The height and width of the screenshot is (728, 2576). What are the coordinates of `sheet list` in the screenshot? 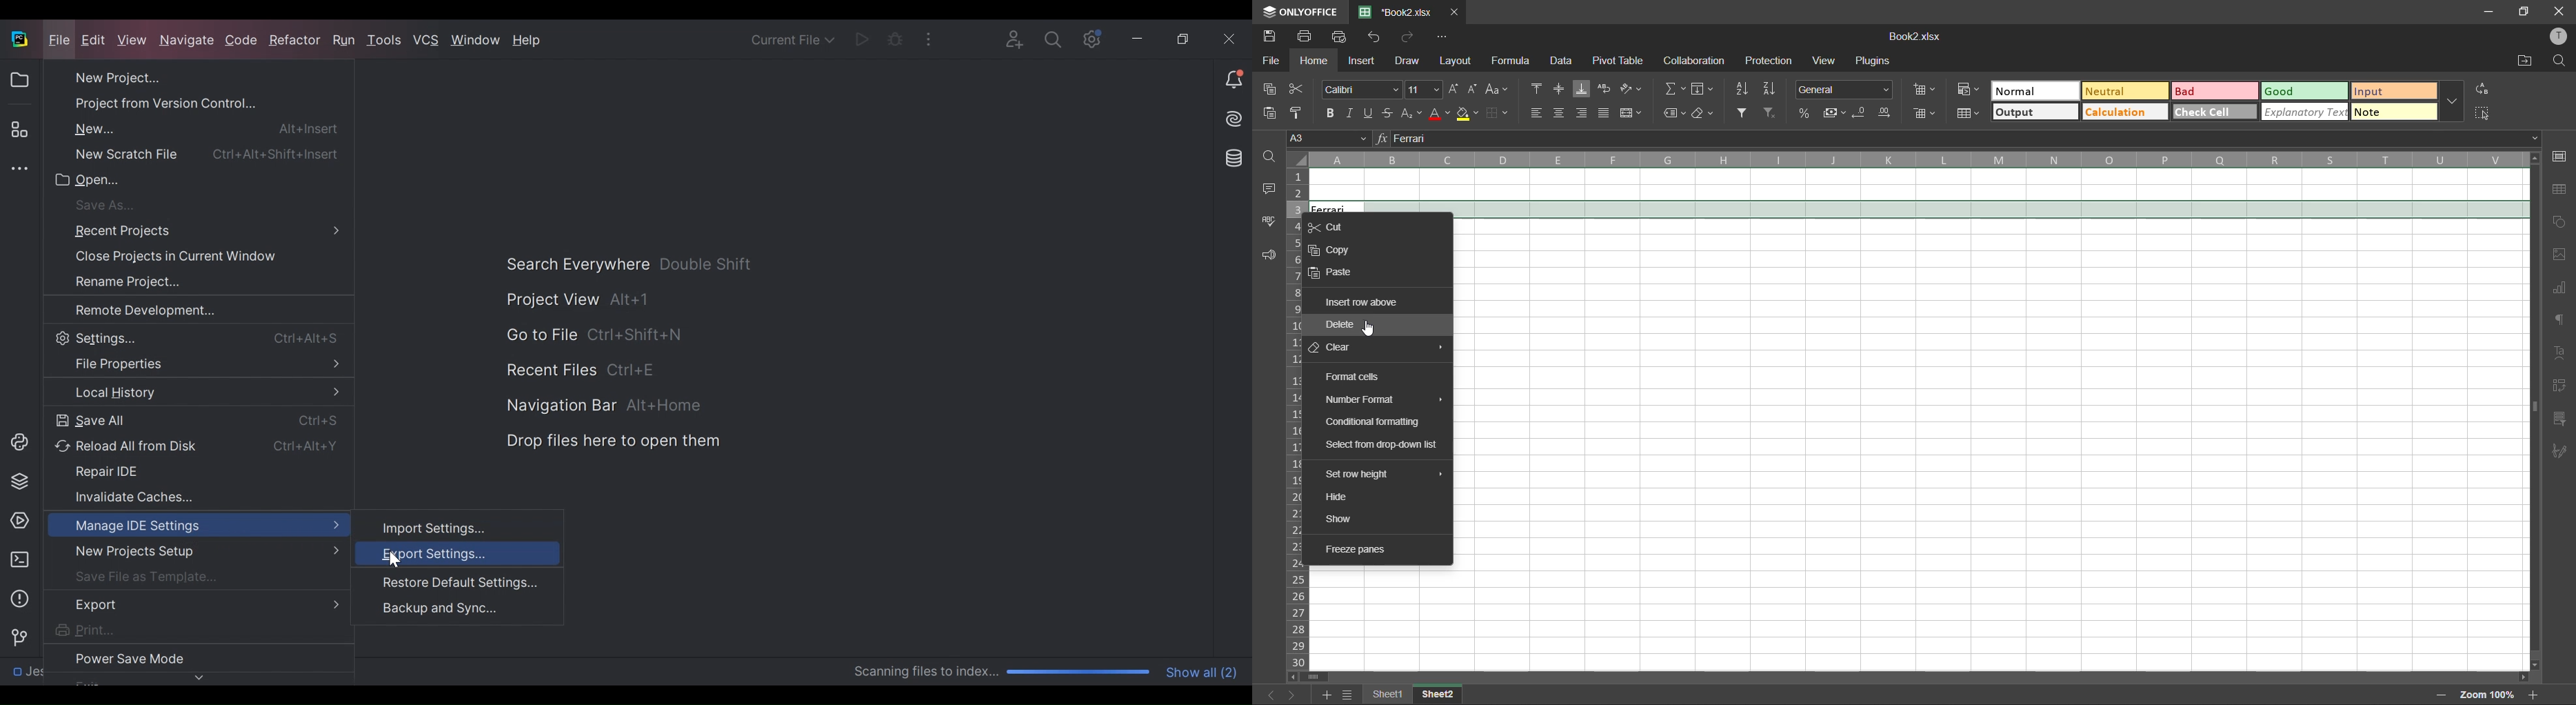 It's located at (1349, 695).